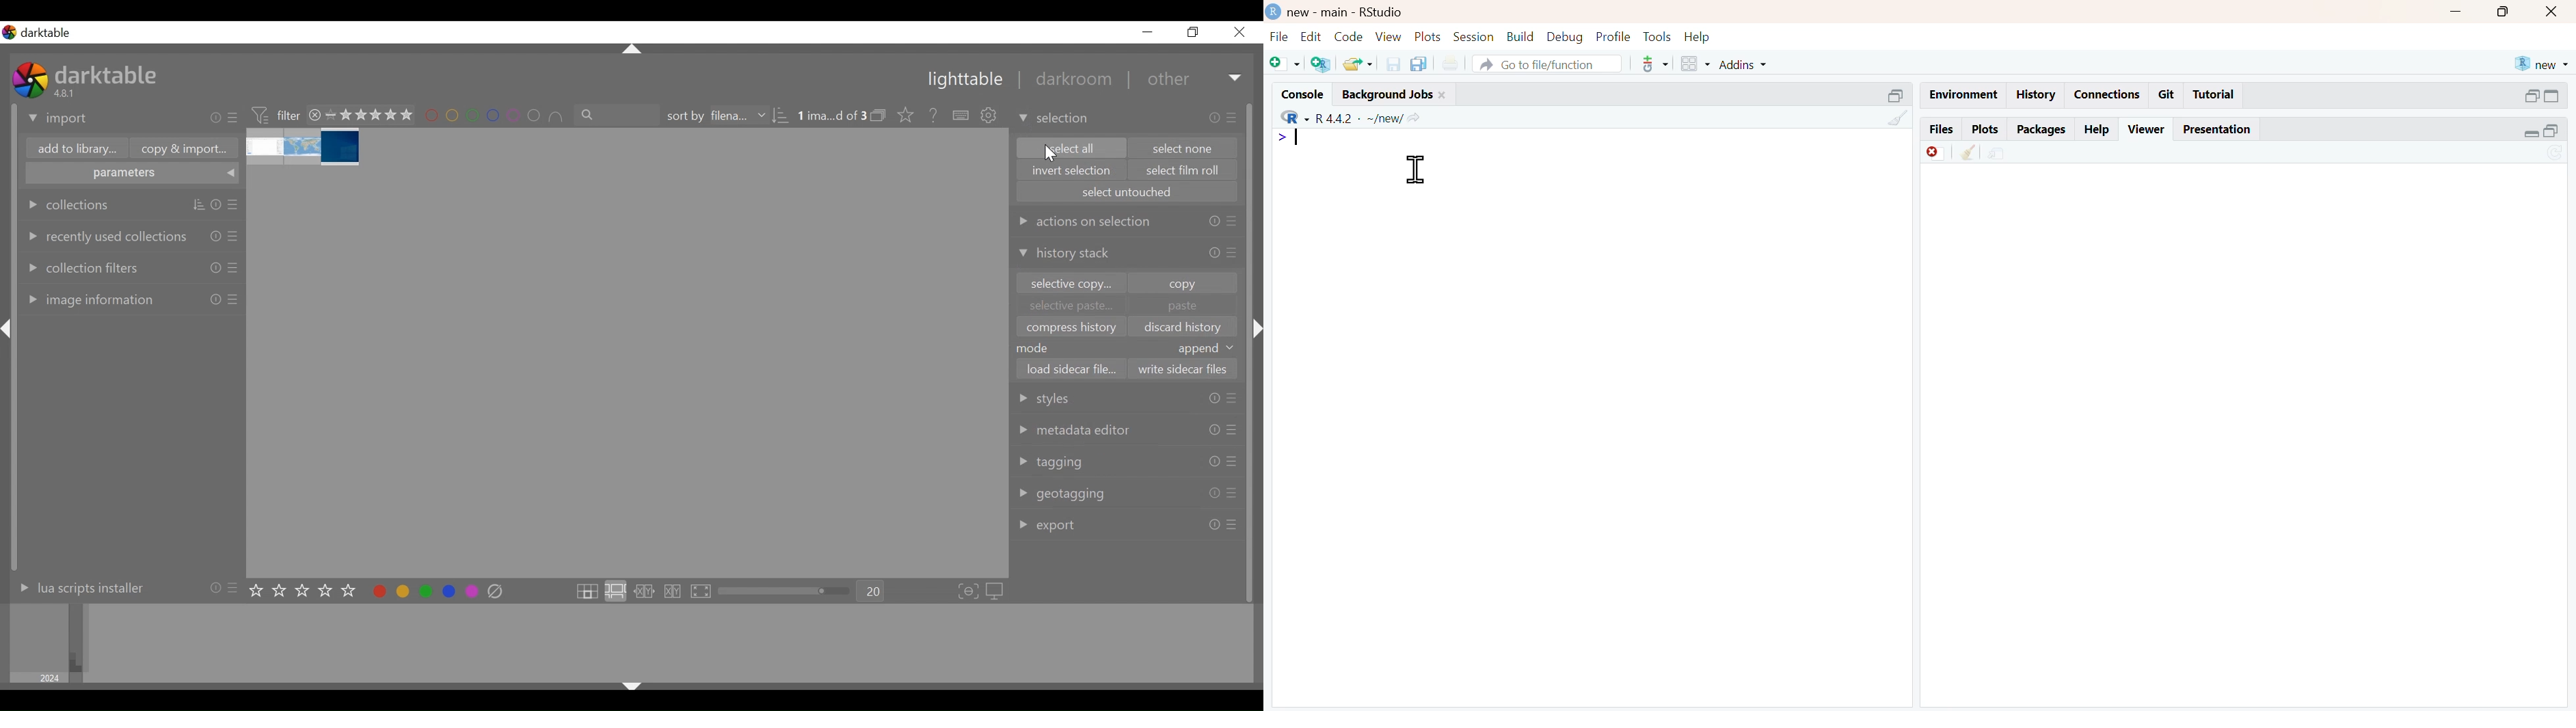 Image resolution: width=2576 pixels, height=728 pixels. Describe the element at coordinates (1451, 63) in the screenshot. I see `print` at that location.